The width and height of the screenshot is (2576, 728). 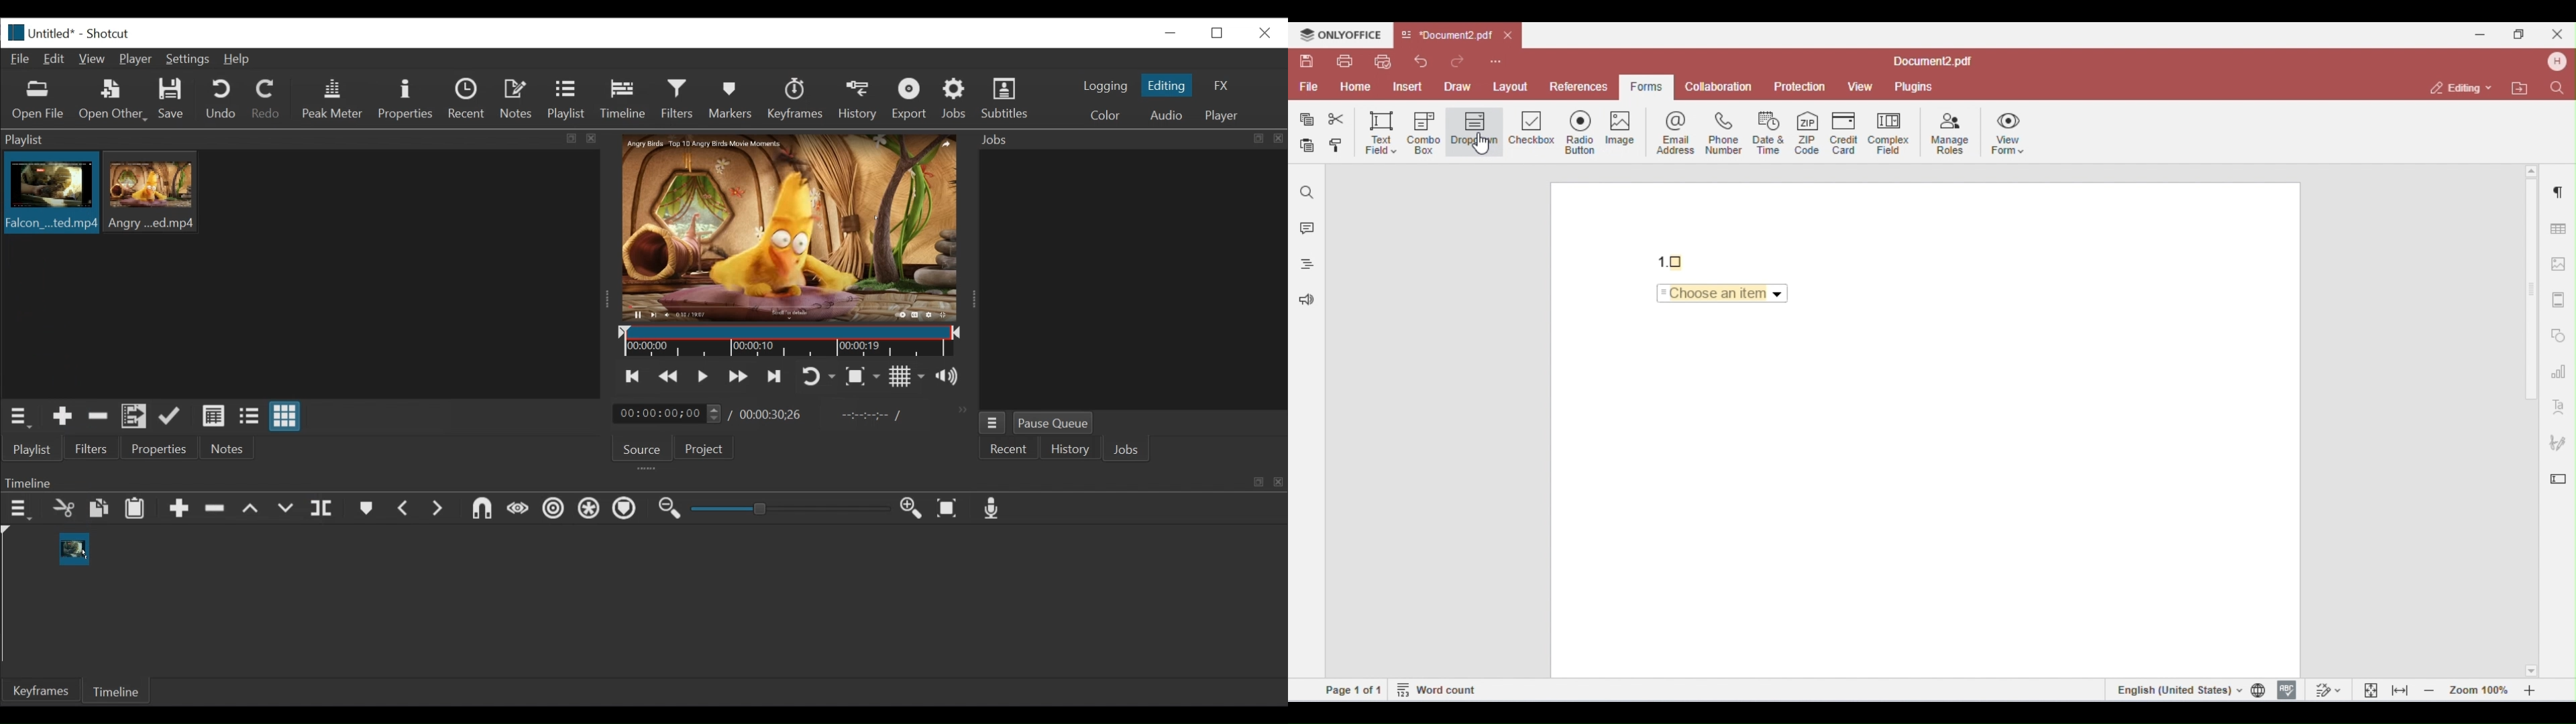 I want to click on scrub while dragging, so click(x=519, y=509).